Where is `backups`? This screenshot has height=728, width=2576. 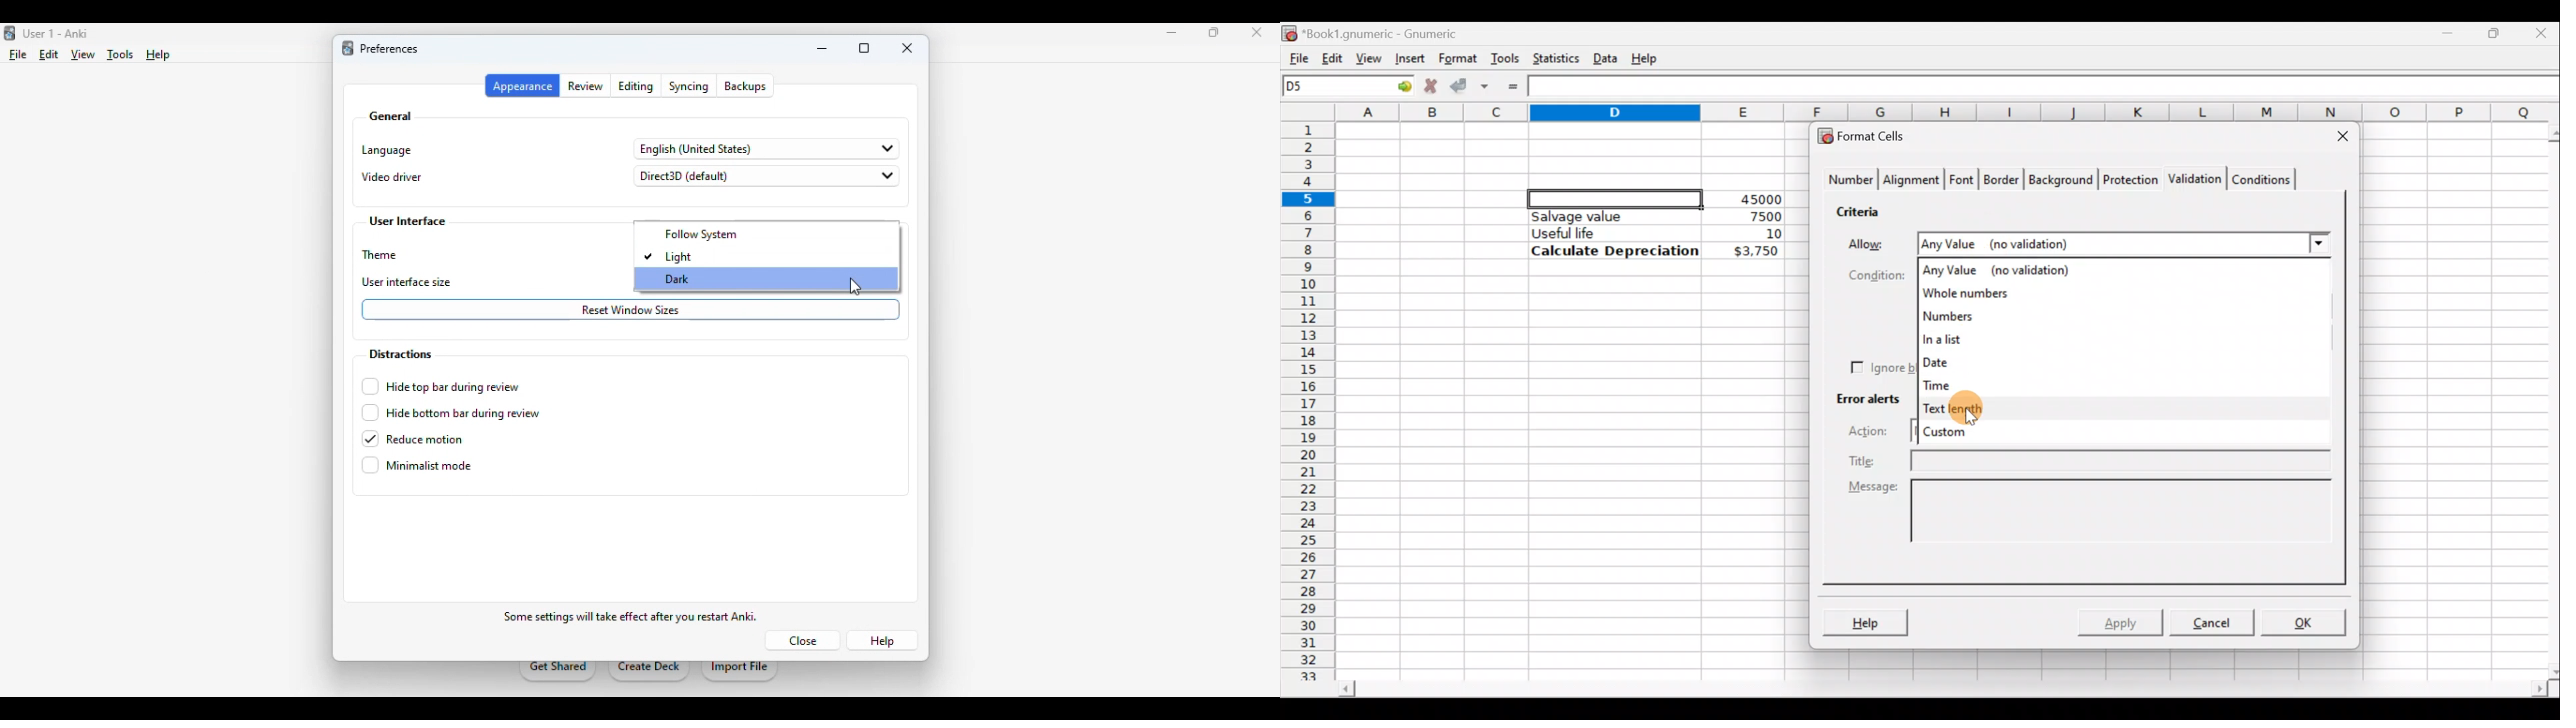 backups is located at coordinates (745, 86).